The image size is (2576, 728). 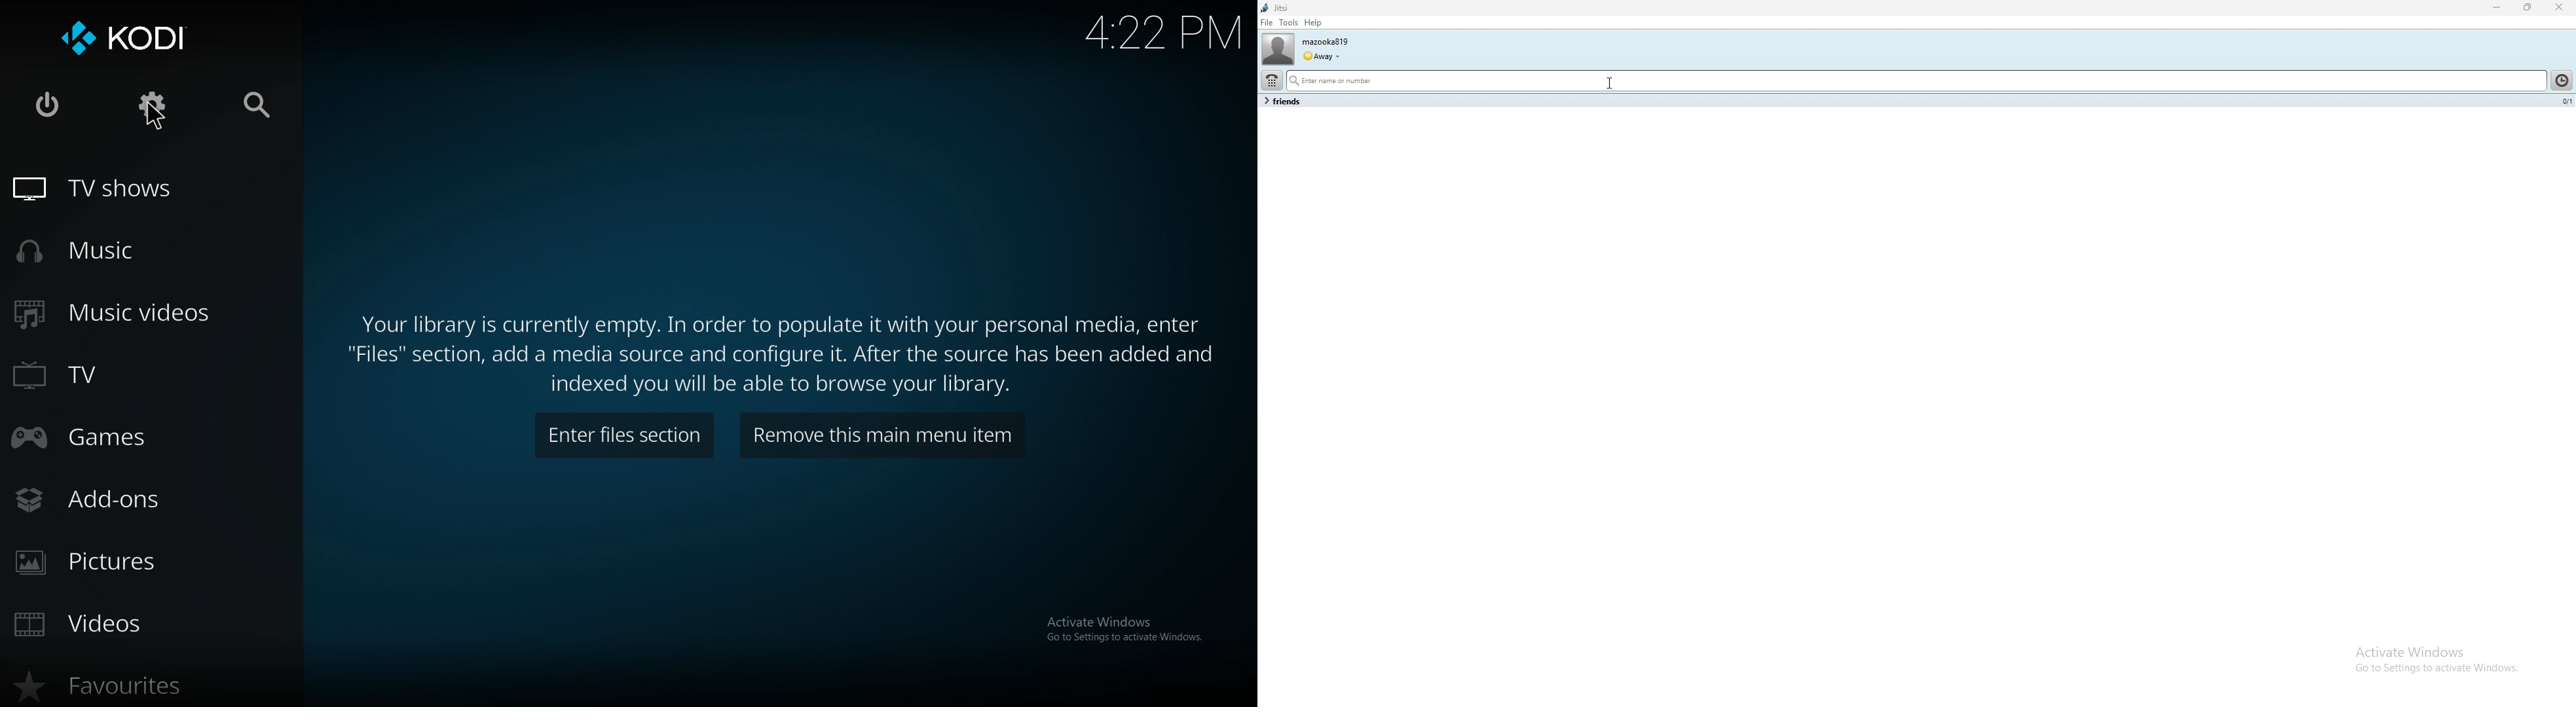 What do you see at coordinates (1160, 32) in the screenshot?
I see `time` at bounding box center [1160, 32].